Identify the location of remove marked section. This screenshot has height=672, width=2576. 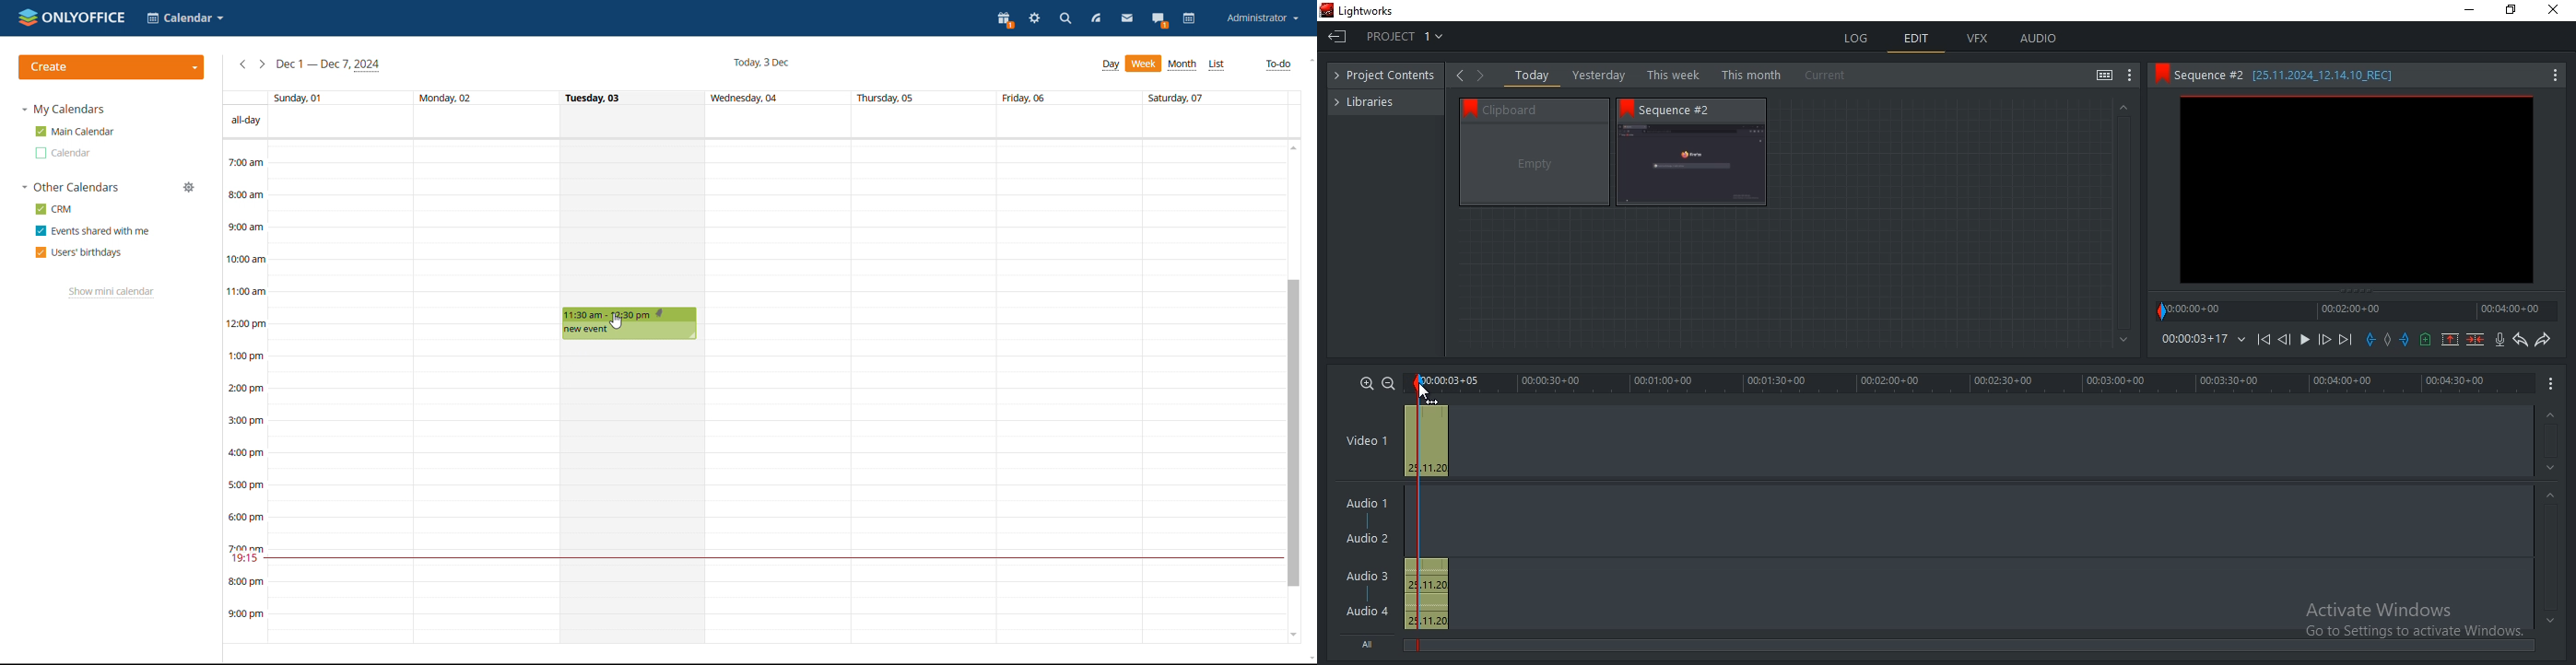
(2450, 338).